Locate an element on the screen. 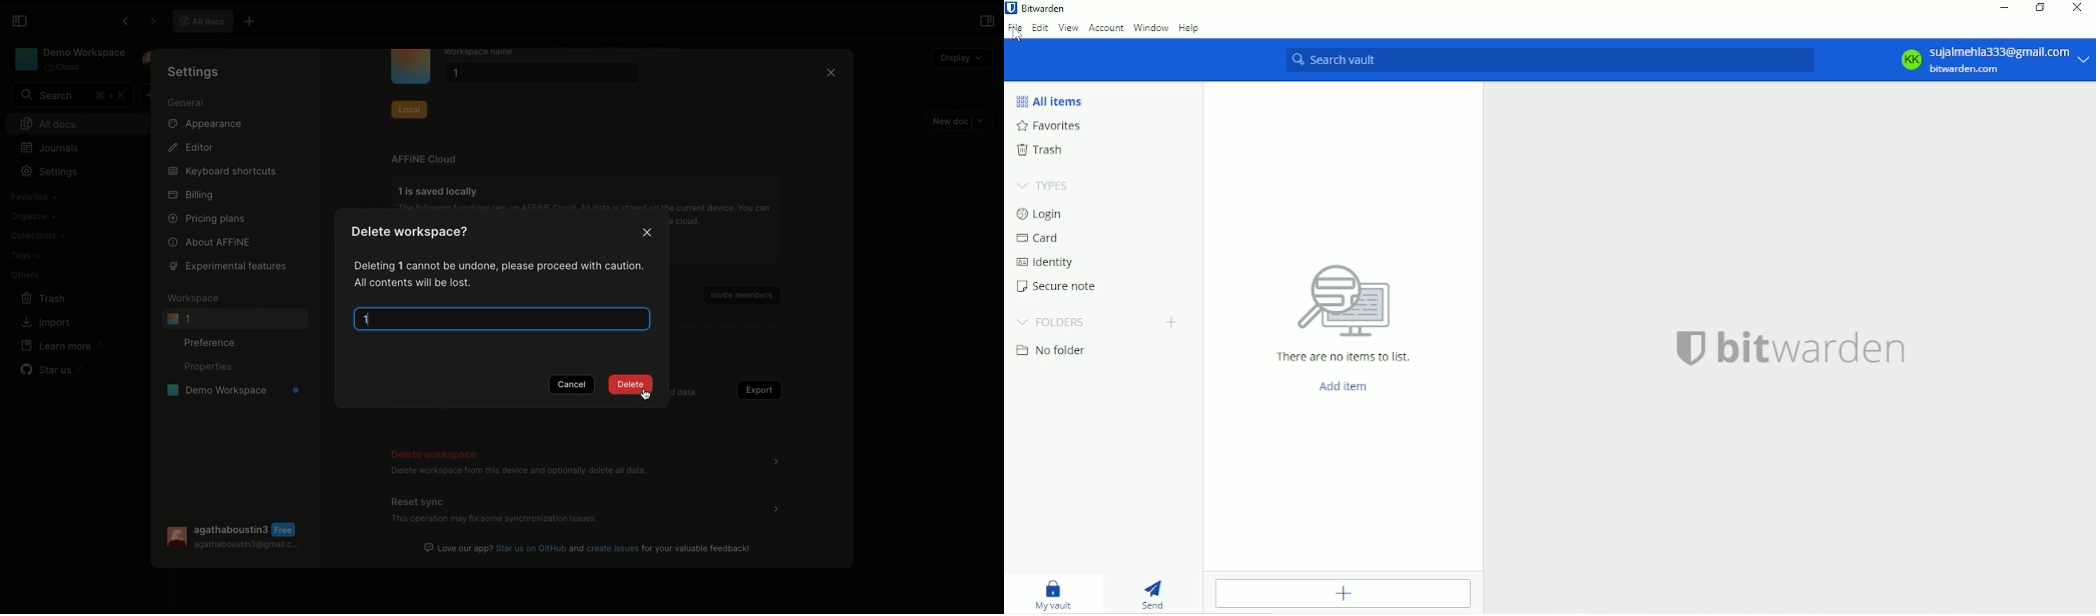  Trash is located at coordinates (1043, 150).